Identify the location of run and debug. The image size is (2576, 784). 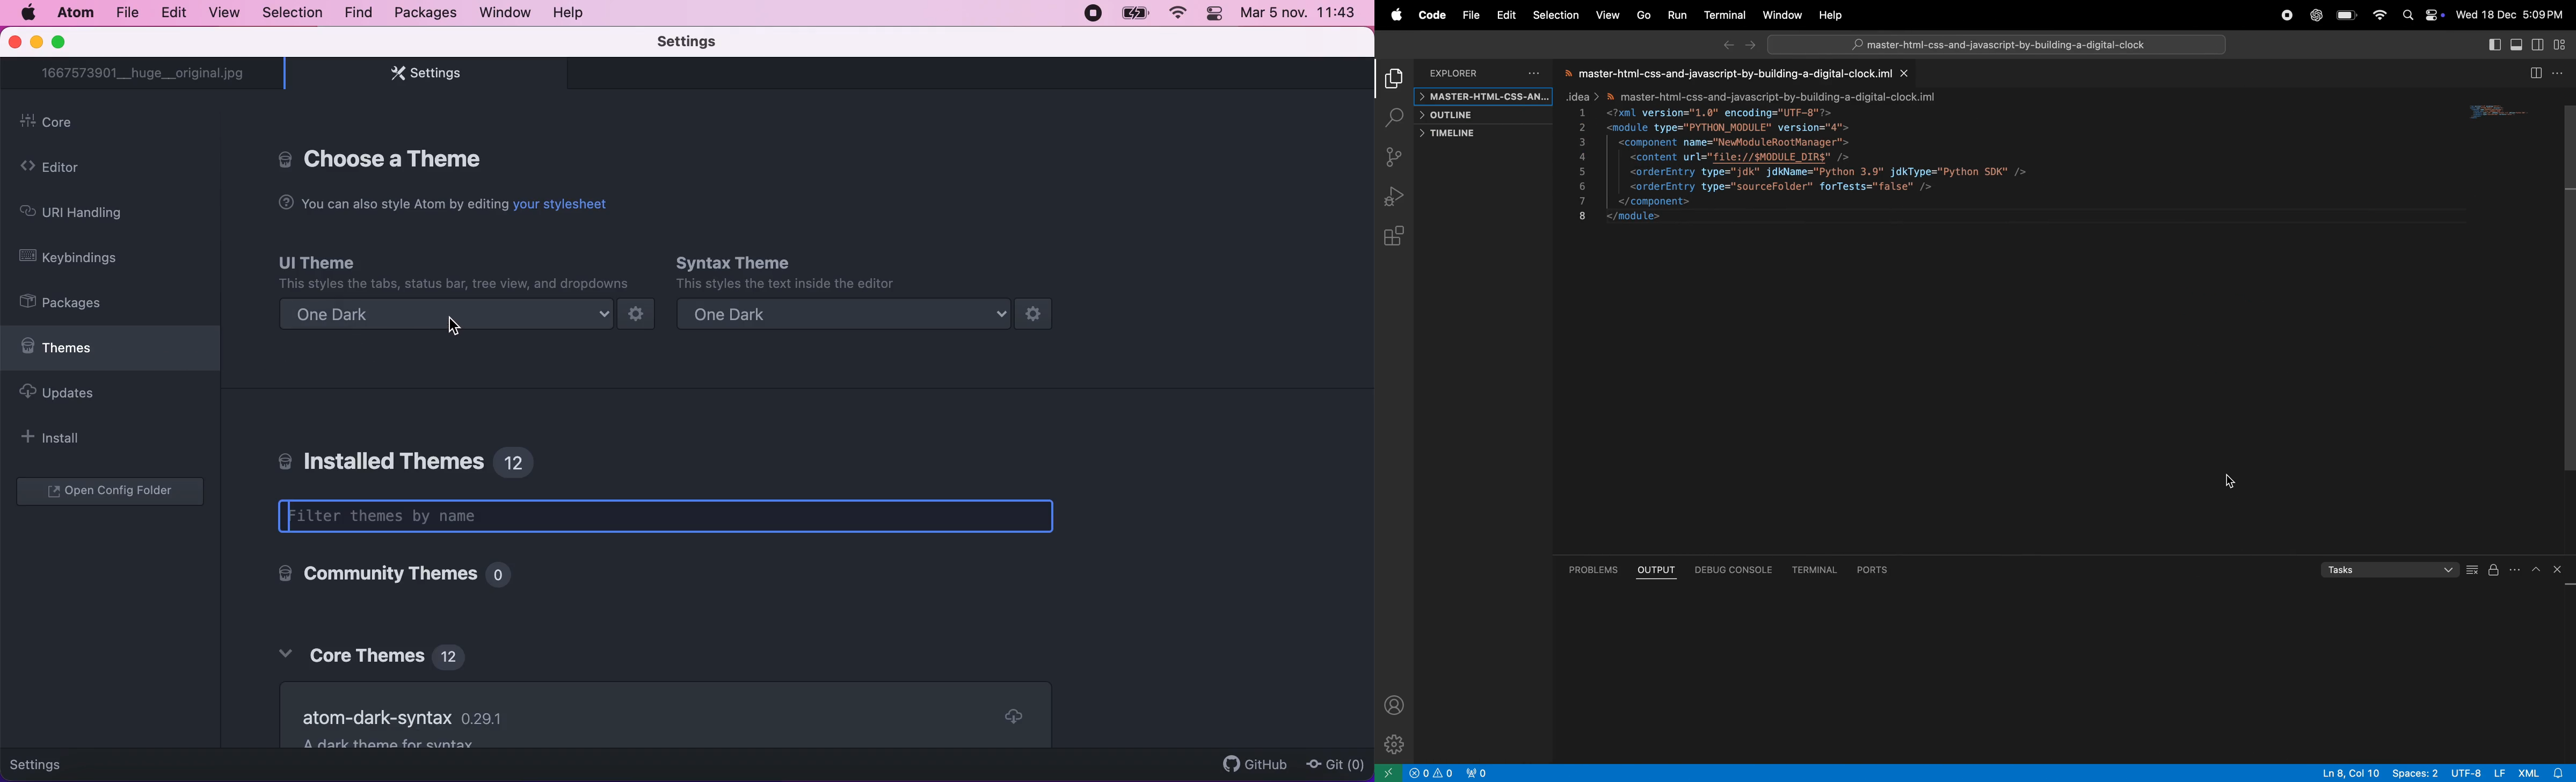
(1395, 196).